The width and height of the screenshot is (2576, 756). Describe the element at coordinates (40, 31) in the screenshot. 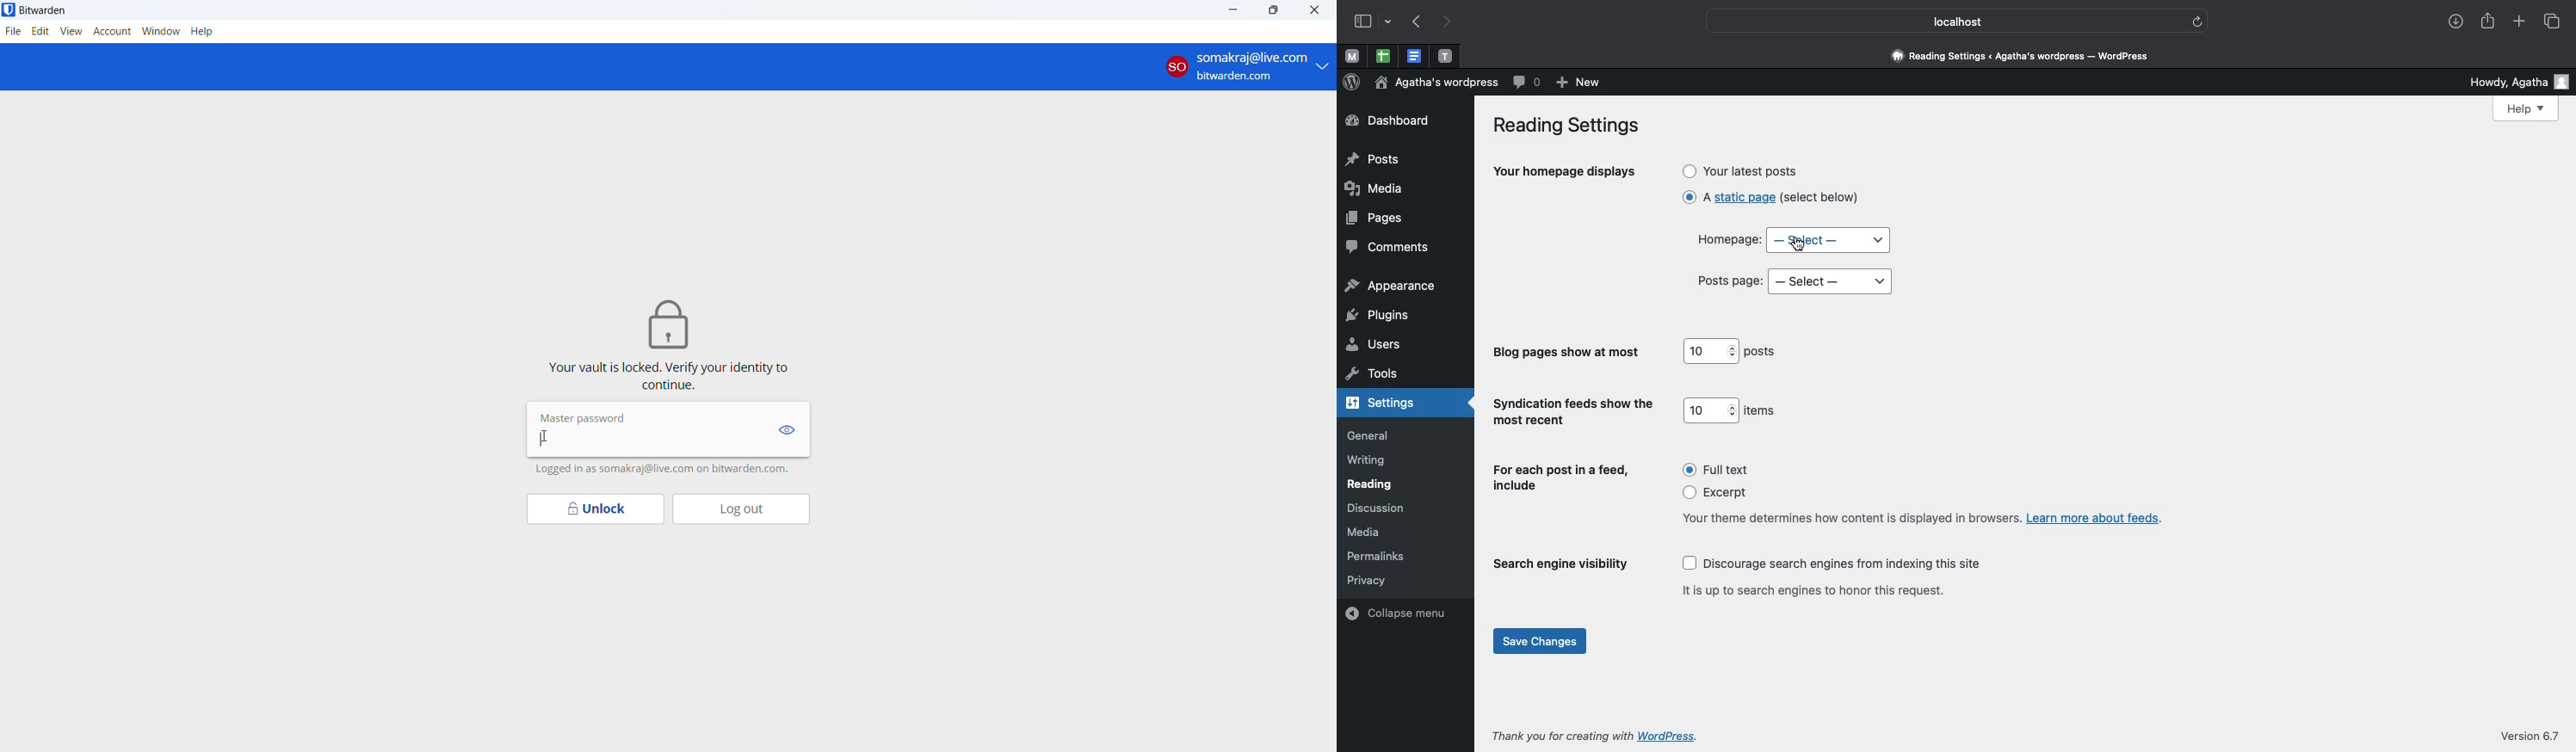

I see `edit` at that location.